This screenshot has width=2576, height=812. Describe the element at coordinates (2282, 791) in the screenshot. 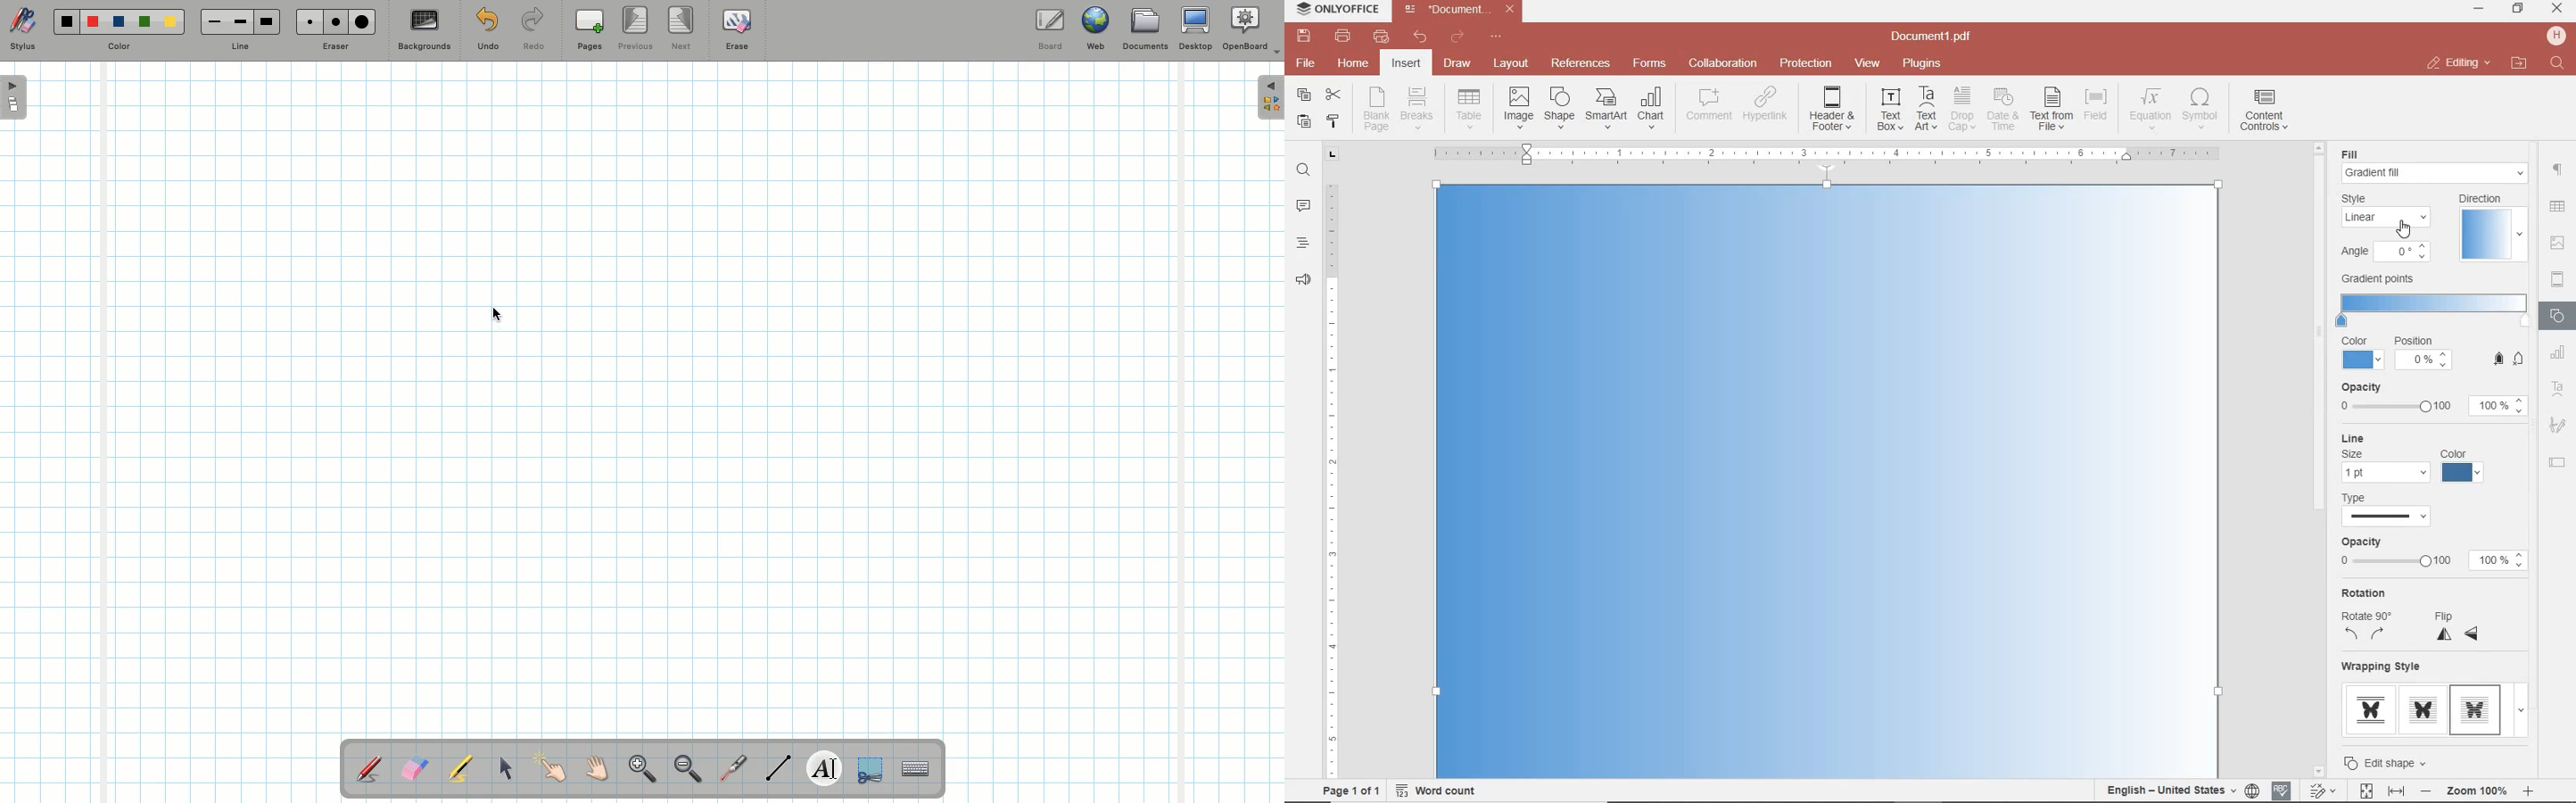

I see `spell checking` at that location.